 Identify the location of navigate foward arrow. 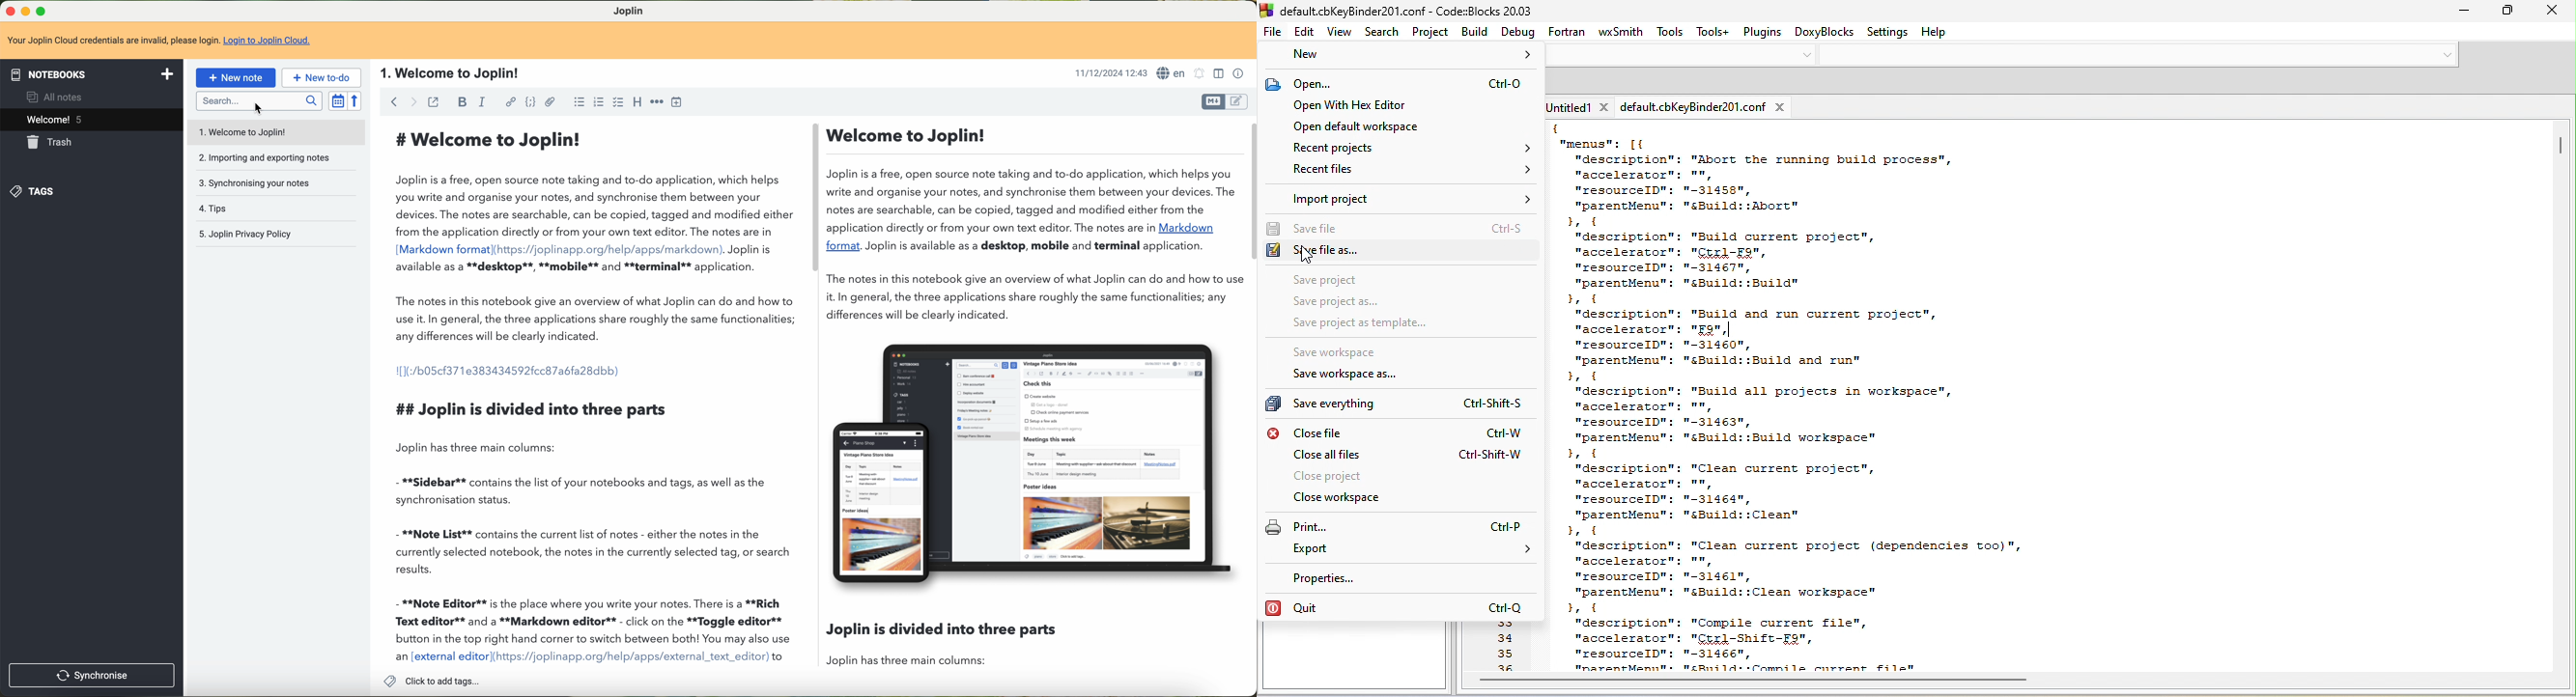
(411, 101).